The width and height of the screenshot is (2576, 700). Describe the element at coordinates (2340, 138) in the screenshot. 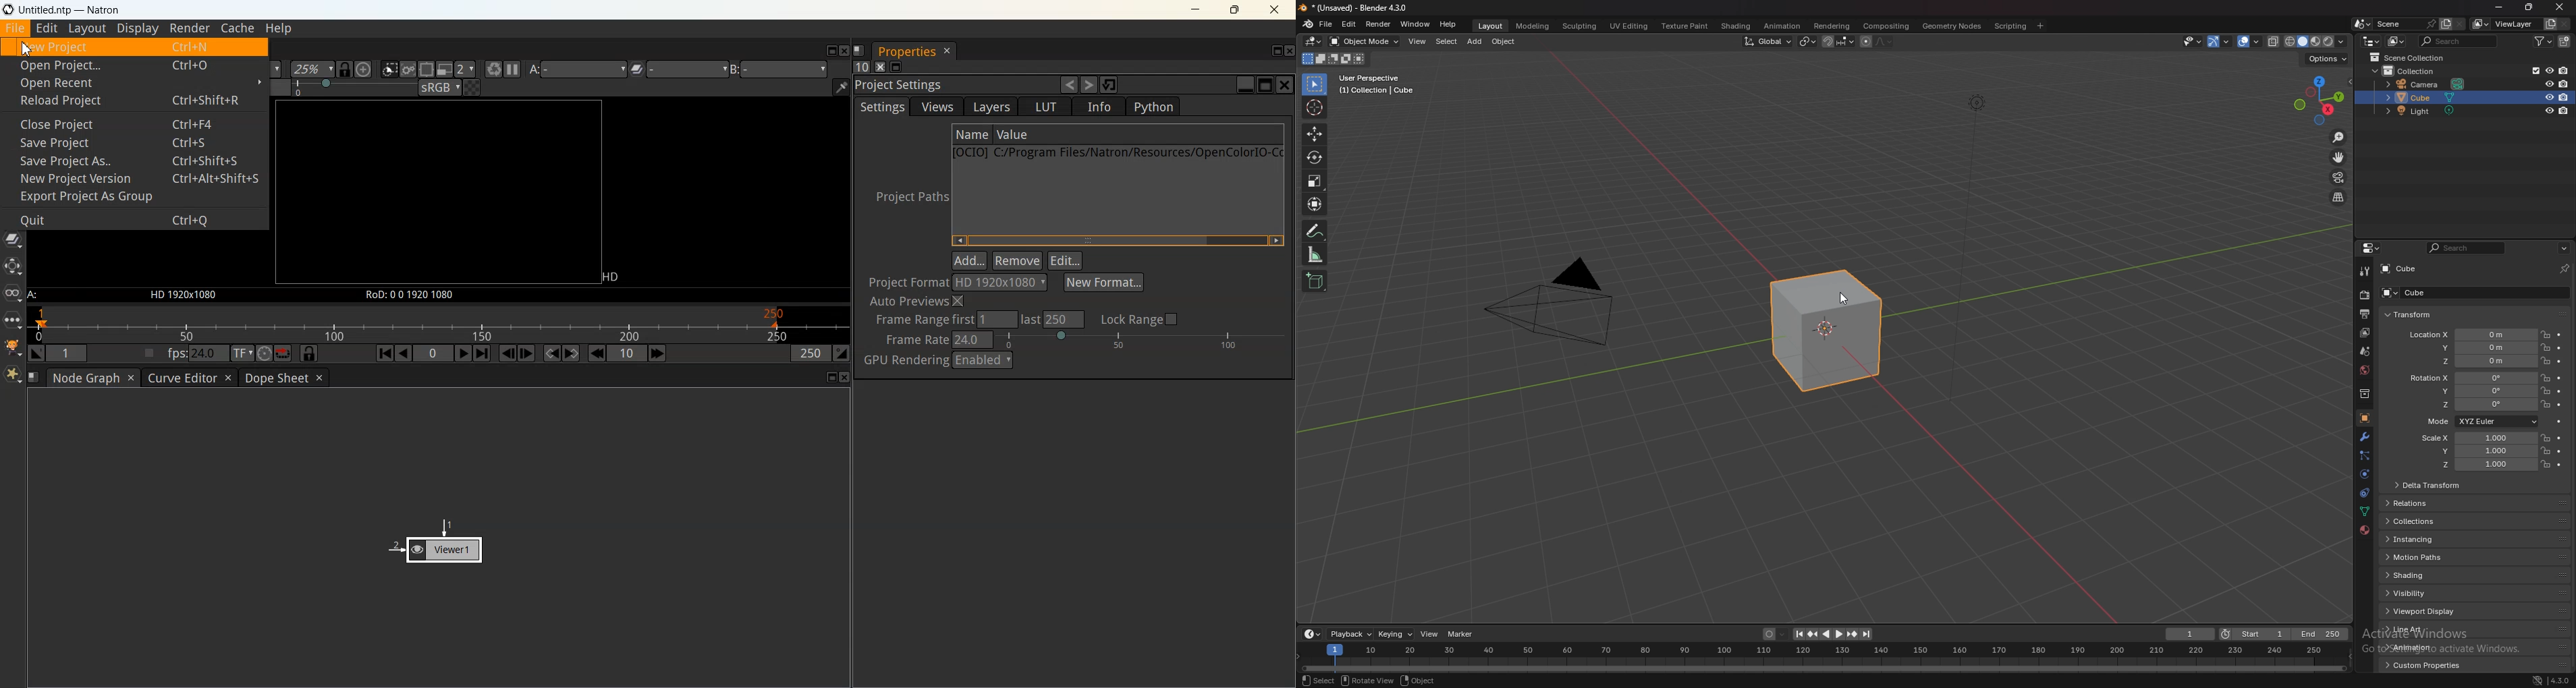

I see `zoom` at that location.